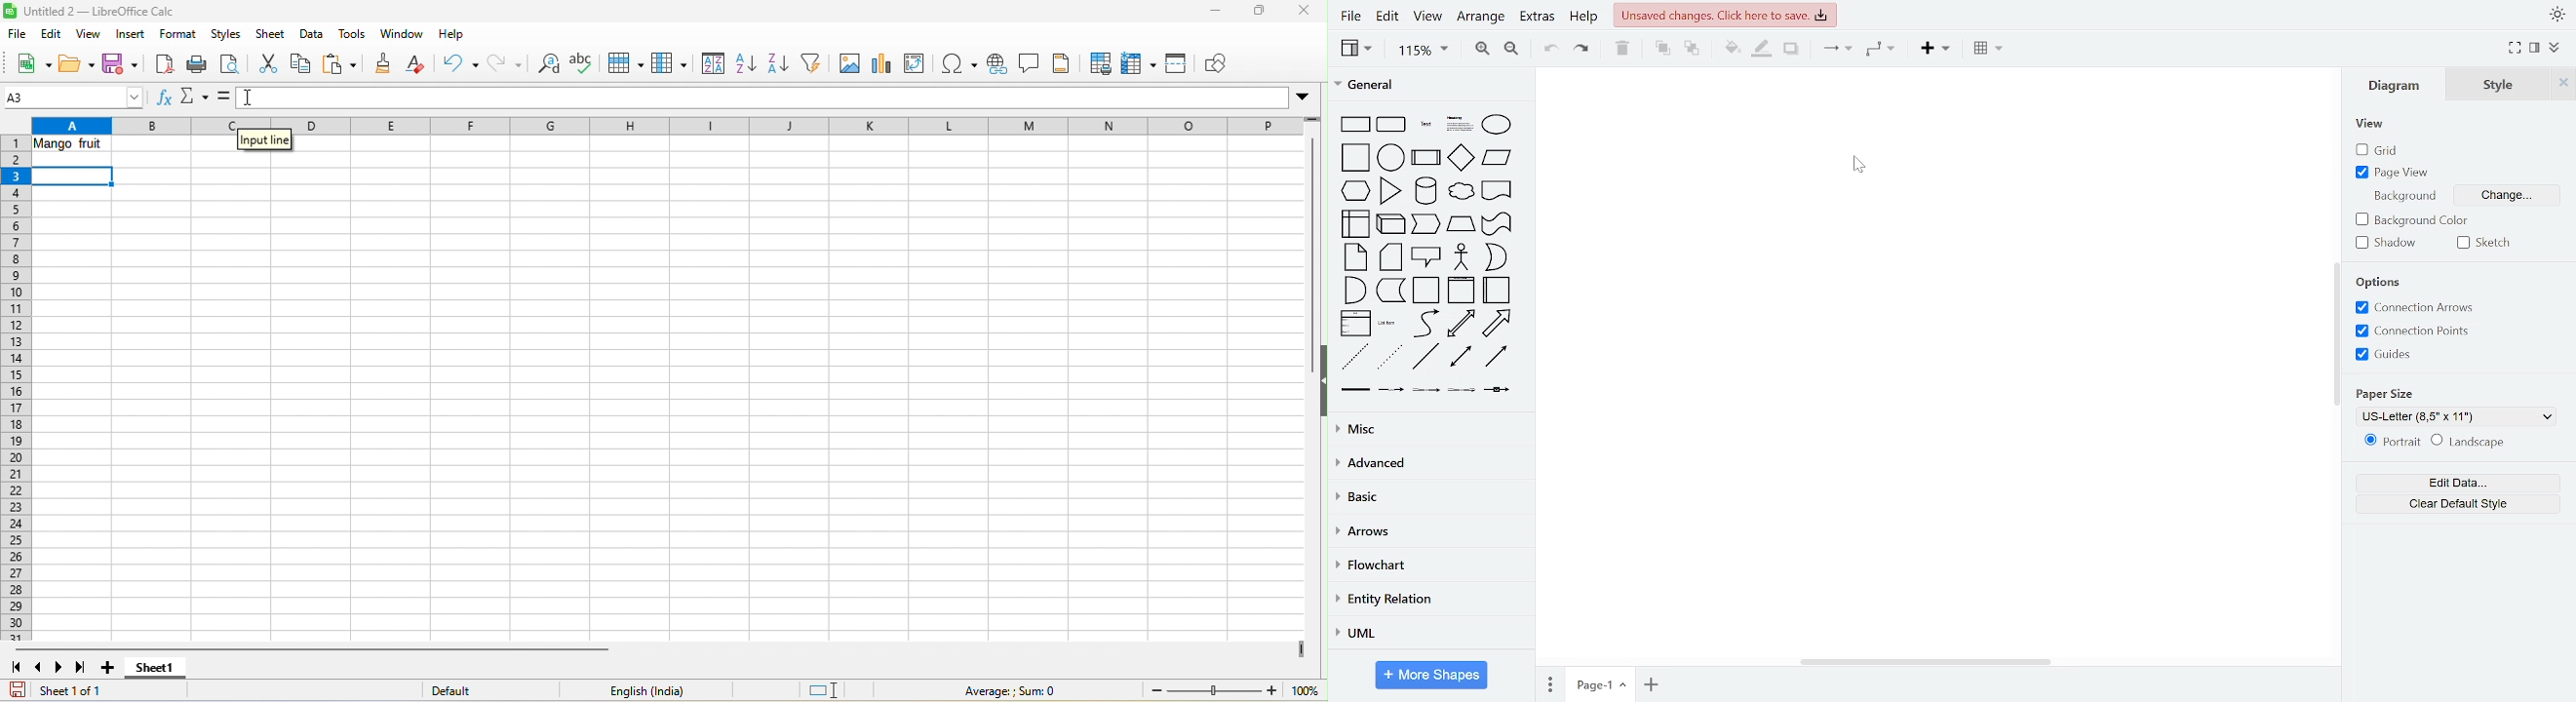  I want to click on column, so click(670, 65).